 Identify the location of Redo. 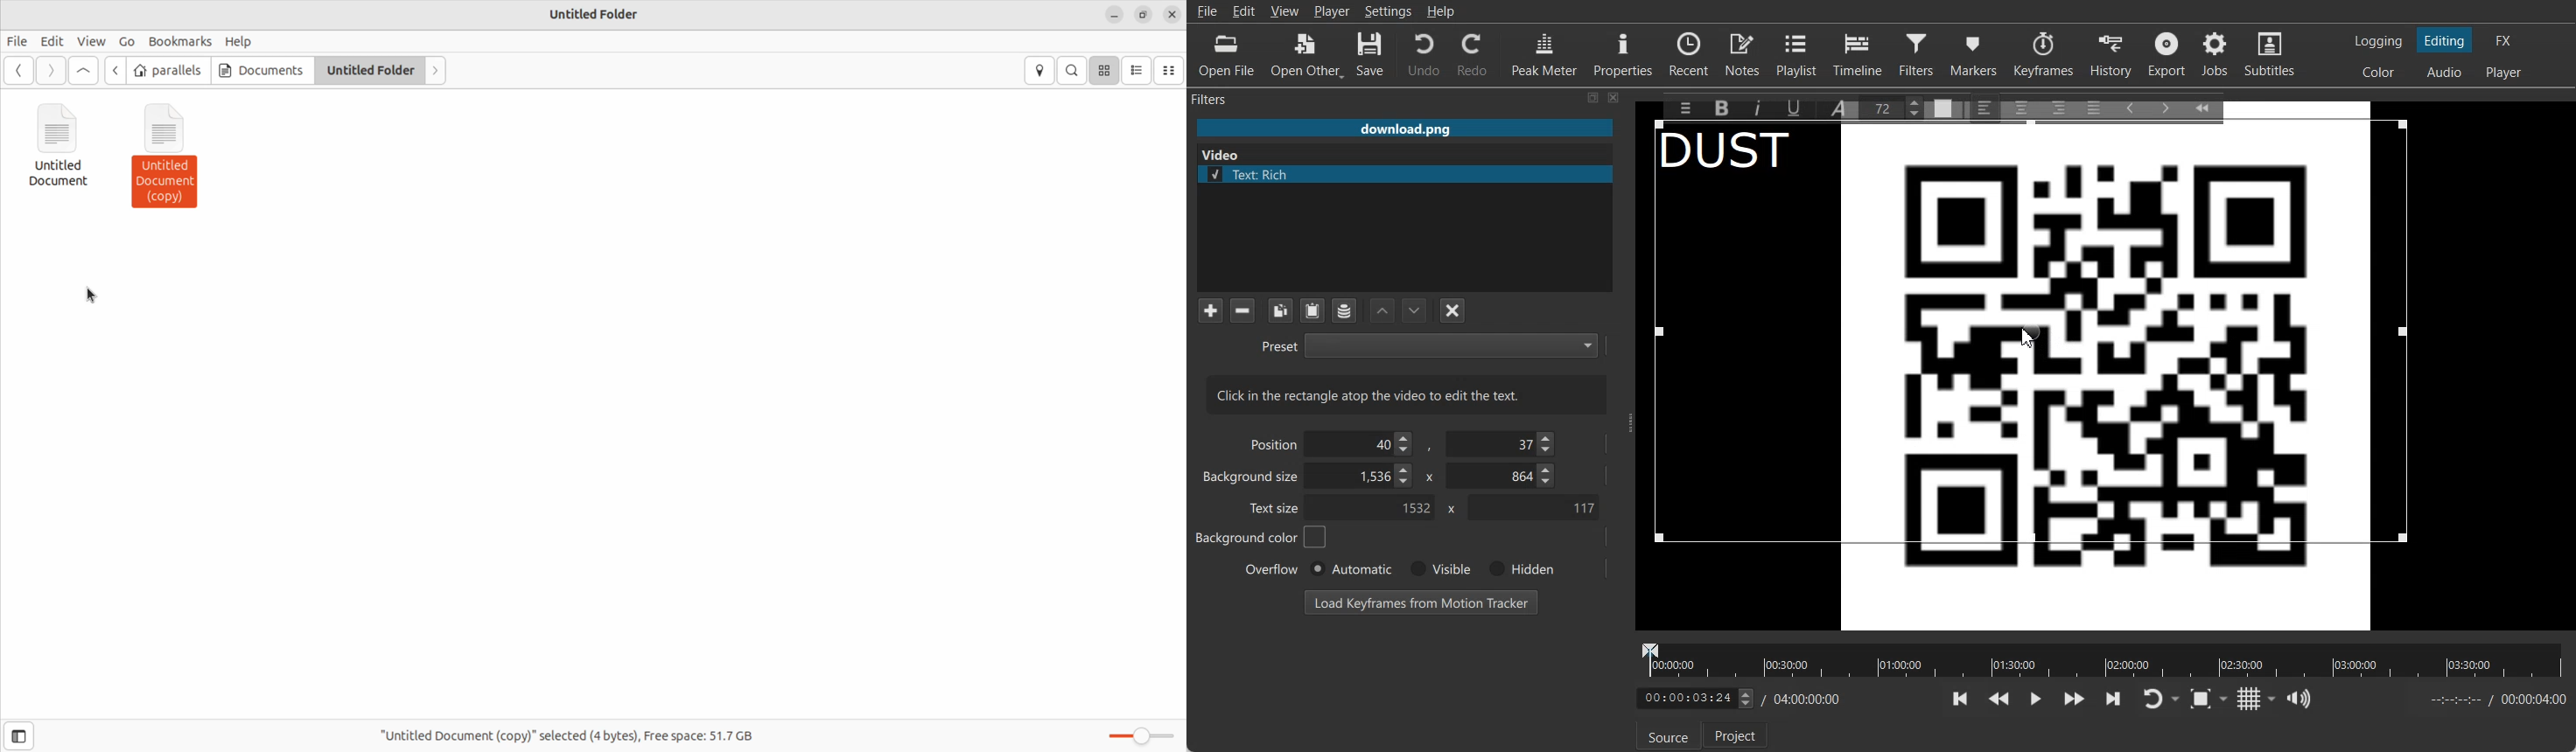
(1474, 54).